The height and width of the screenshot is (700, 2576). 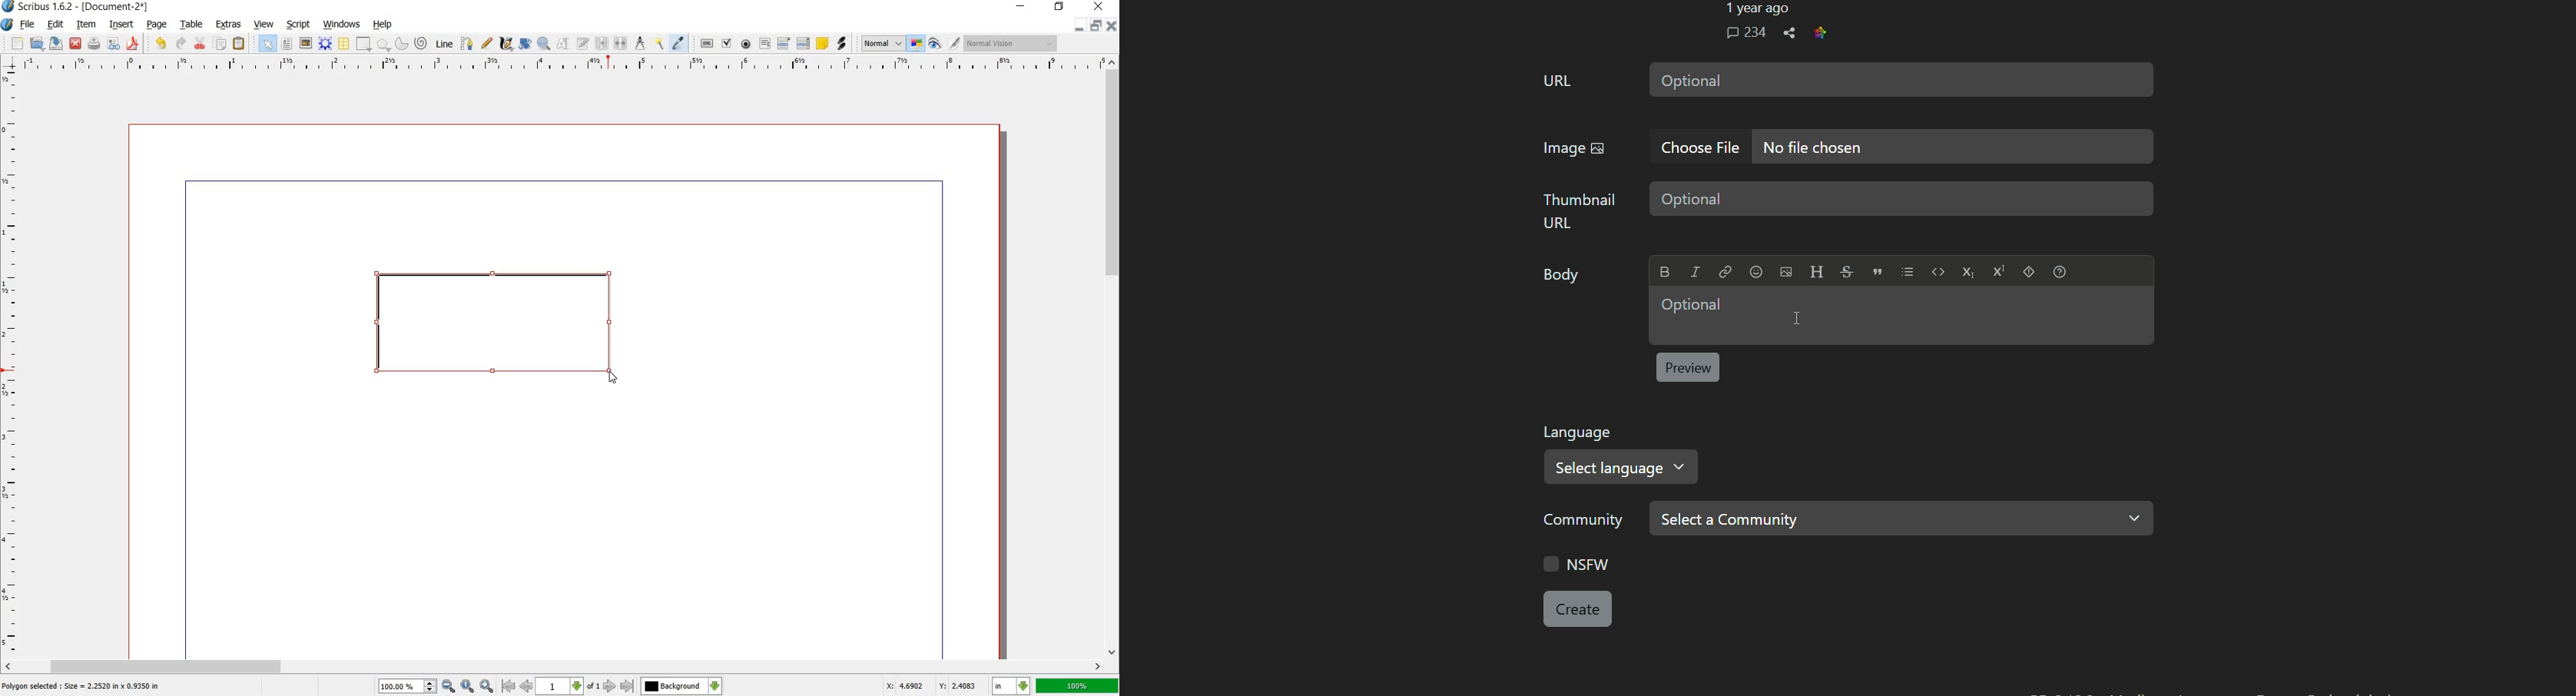 What do you see at coordinates (526, 42) in the screenshot?
I see `ROTATE ITEM` at bounding box center [526, 42].